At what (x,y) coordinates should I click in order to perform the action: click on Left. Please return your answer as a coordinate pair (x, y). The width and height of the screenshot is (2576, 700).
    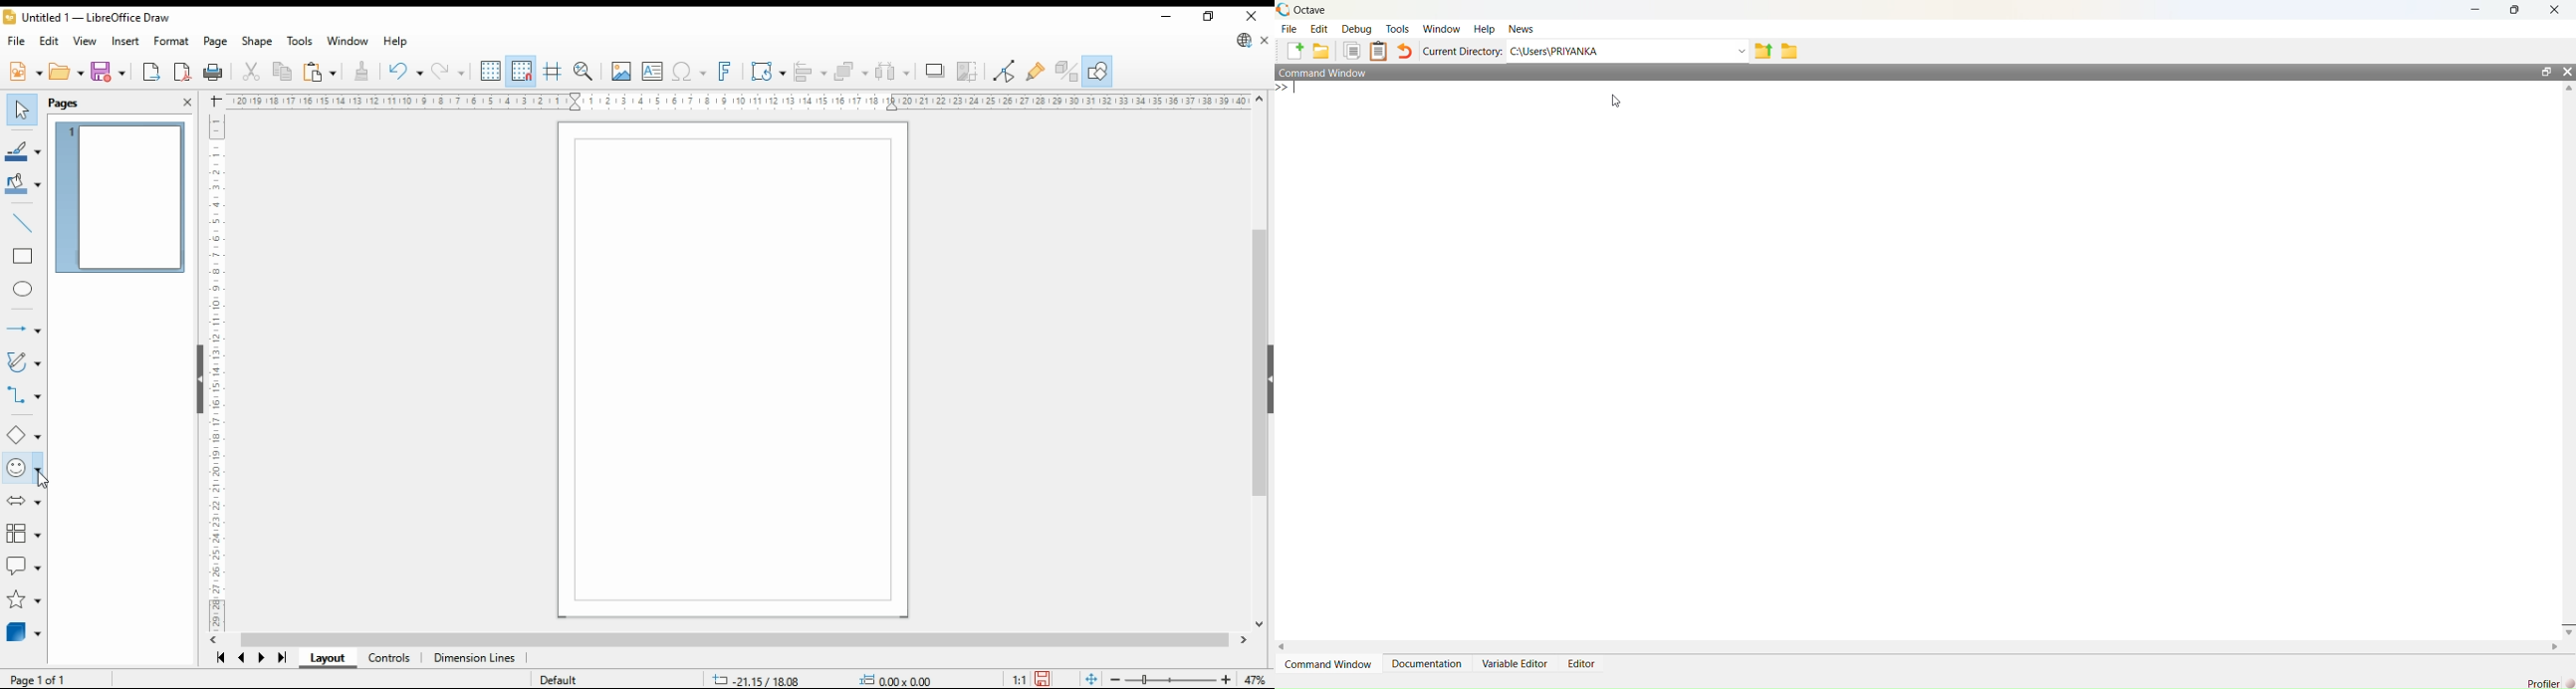
    Looking at the image, I should click on (1283, 646).